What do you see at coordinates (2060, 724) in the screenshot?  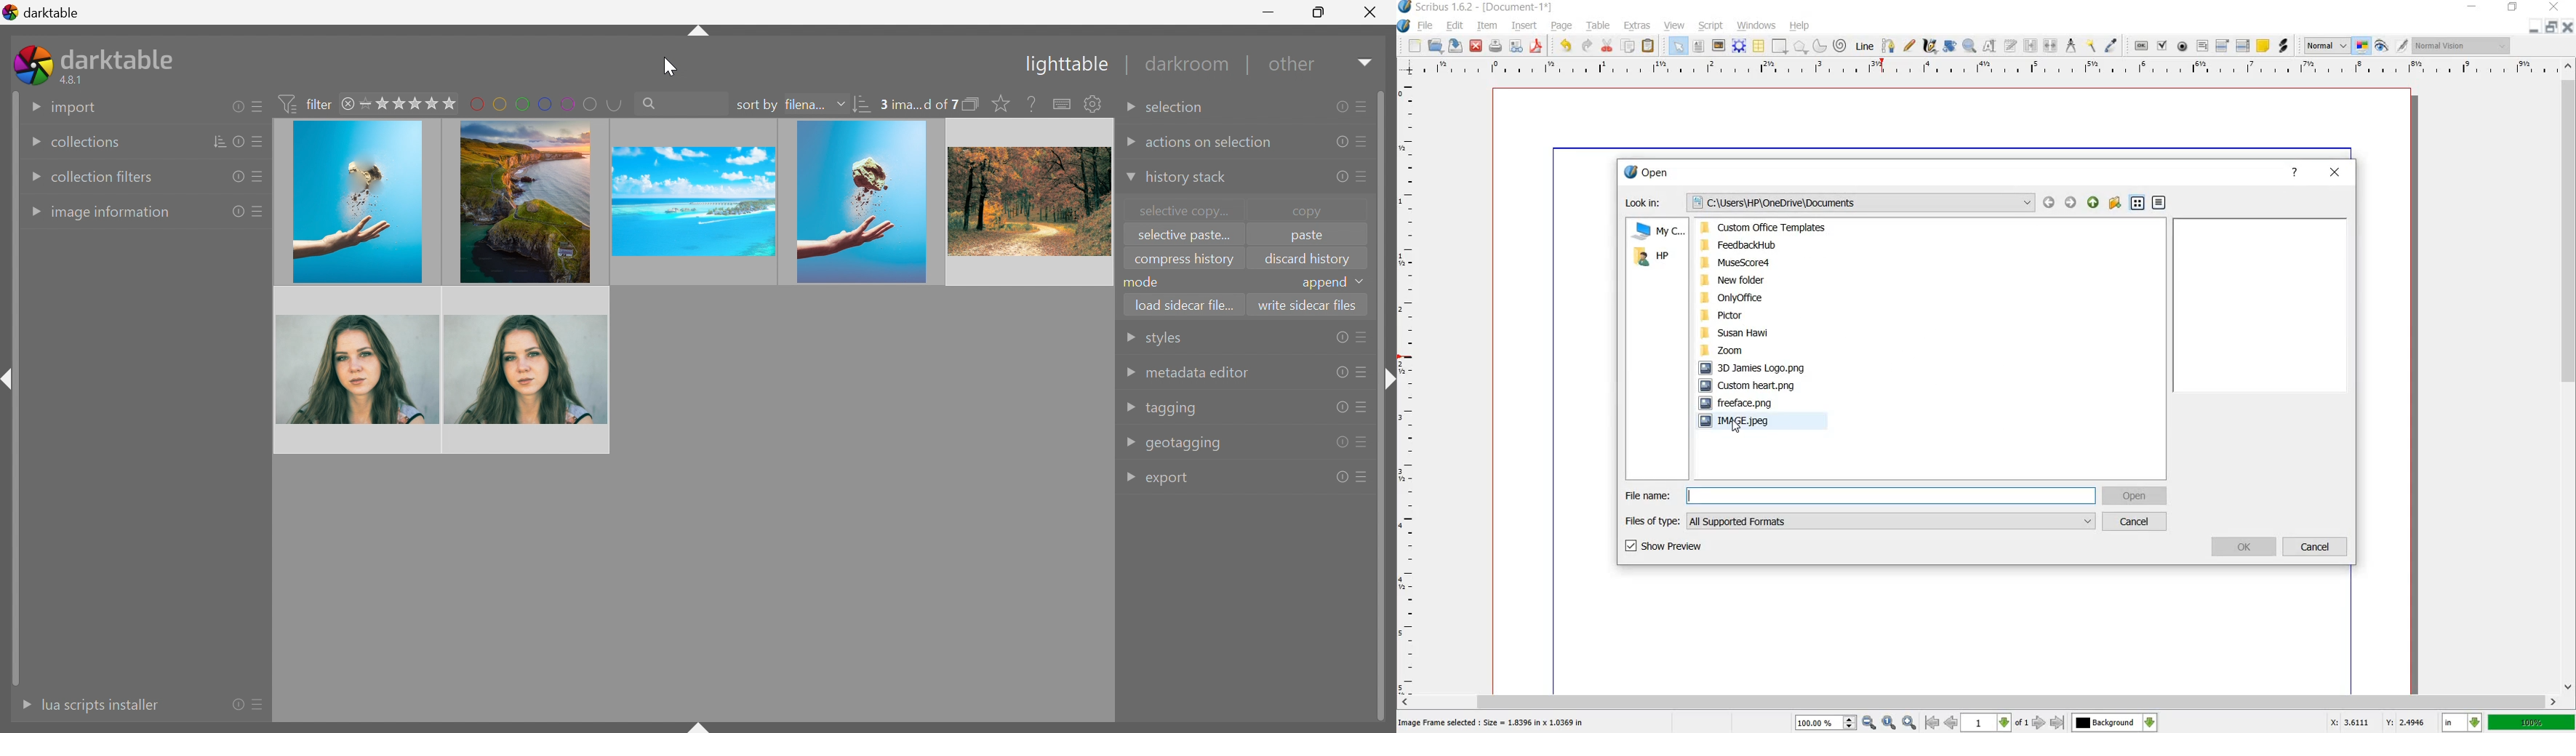 I see `move to over-next page` at bounding box center [2060, 724].